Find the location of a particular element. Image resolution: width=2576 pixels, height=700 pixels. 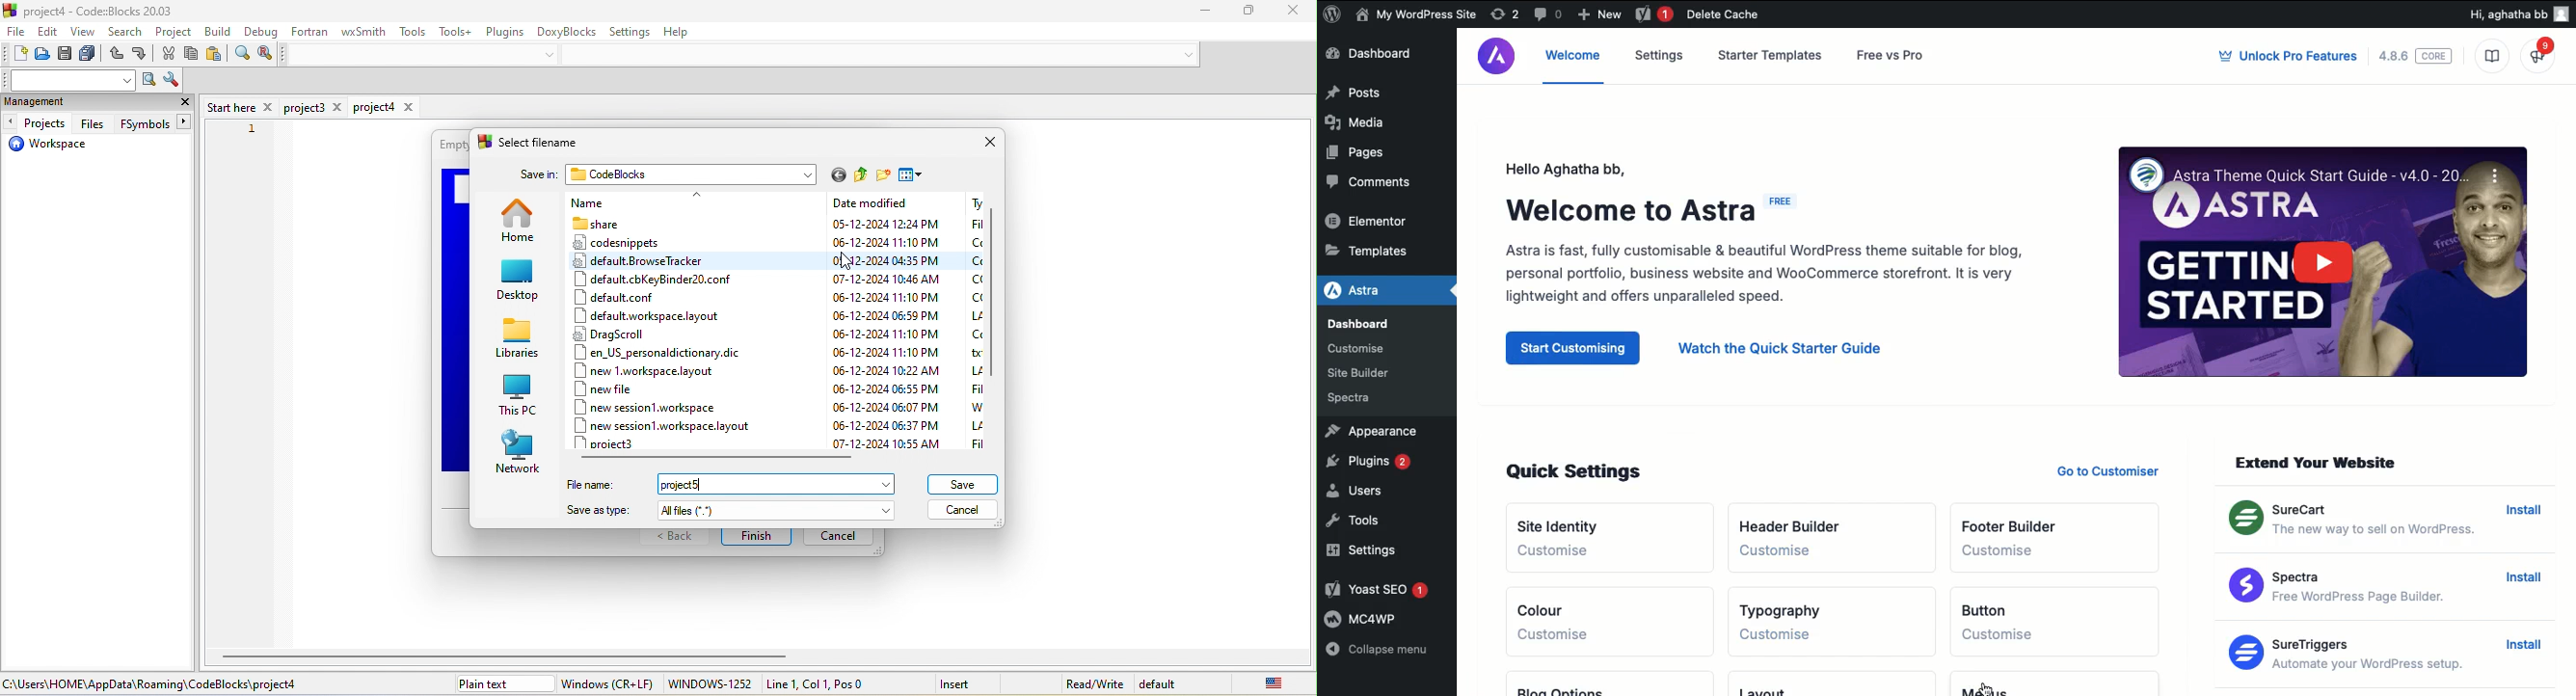

Astra is located at coordinates (1497, 57).